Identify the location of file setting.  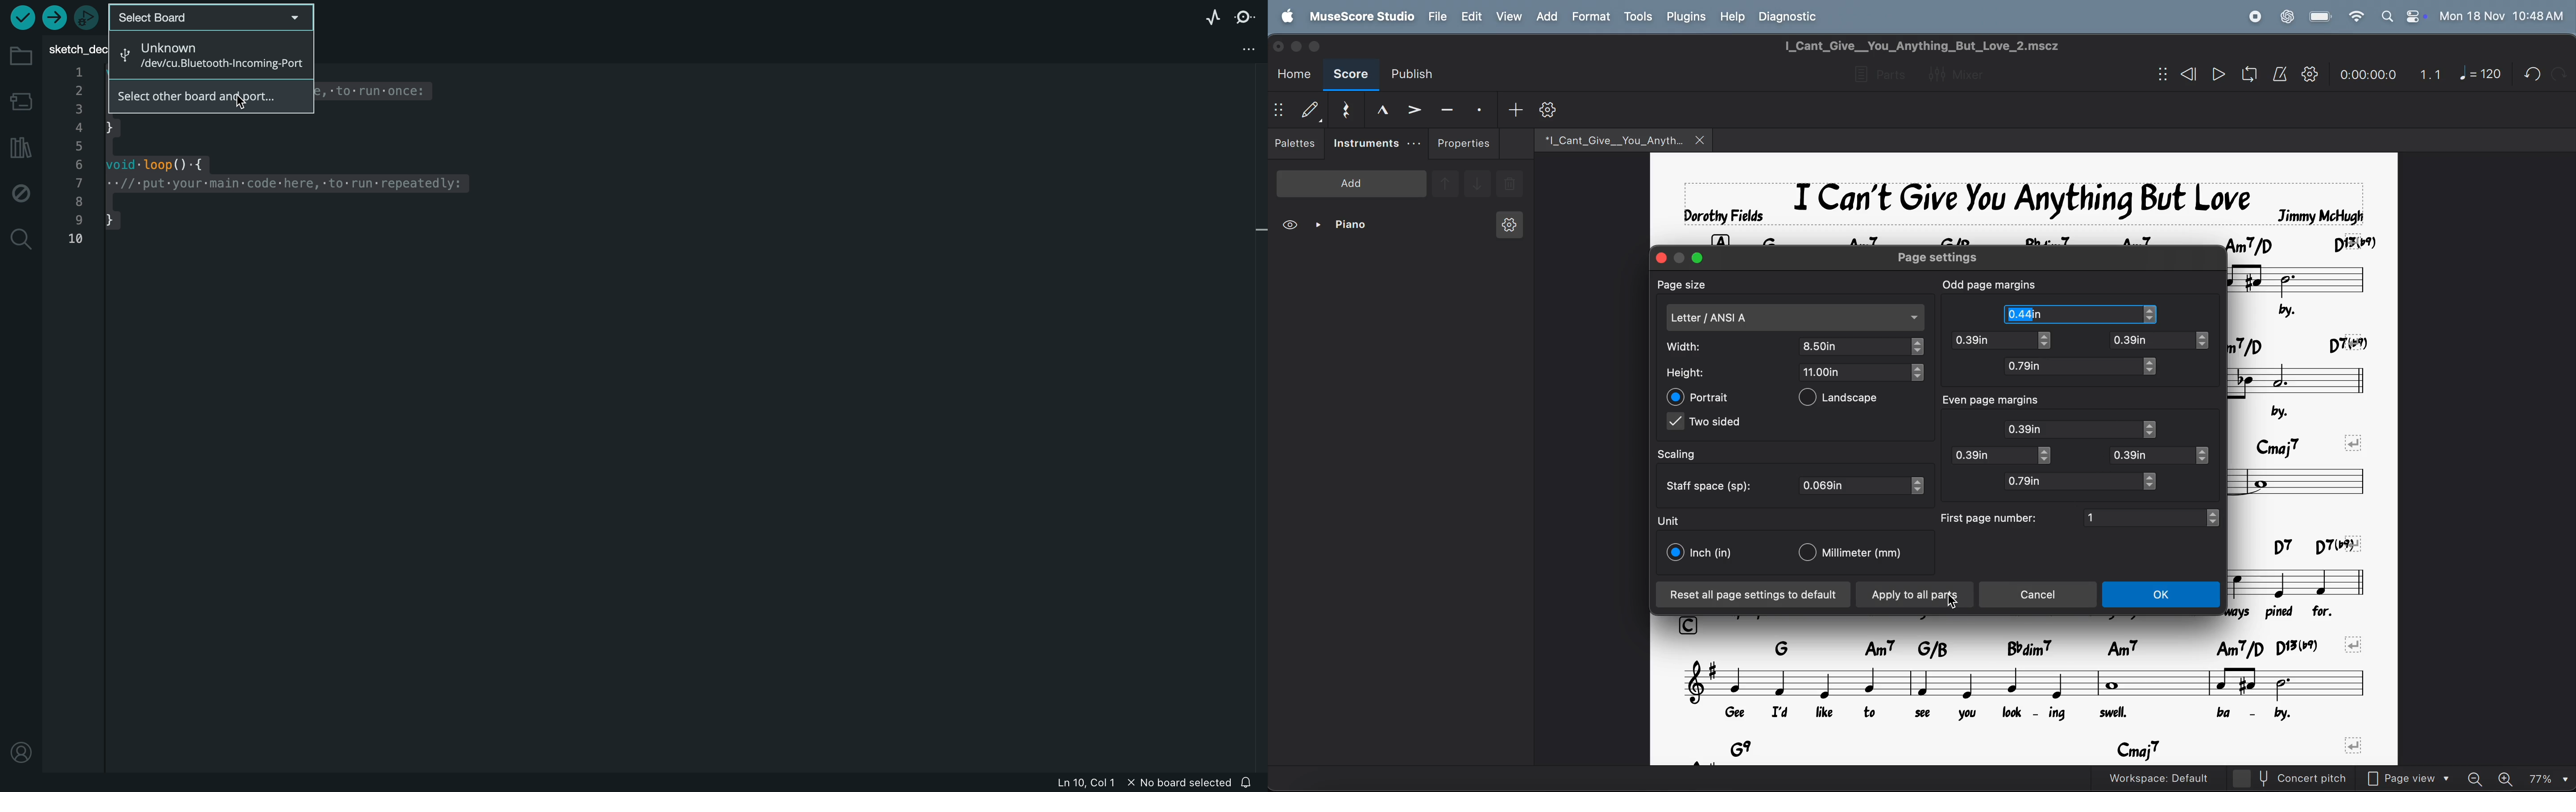
(1237, 49).